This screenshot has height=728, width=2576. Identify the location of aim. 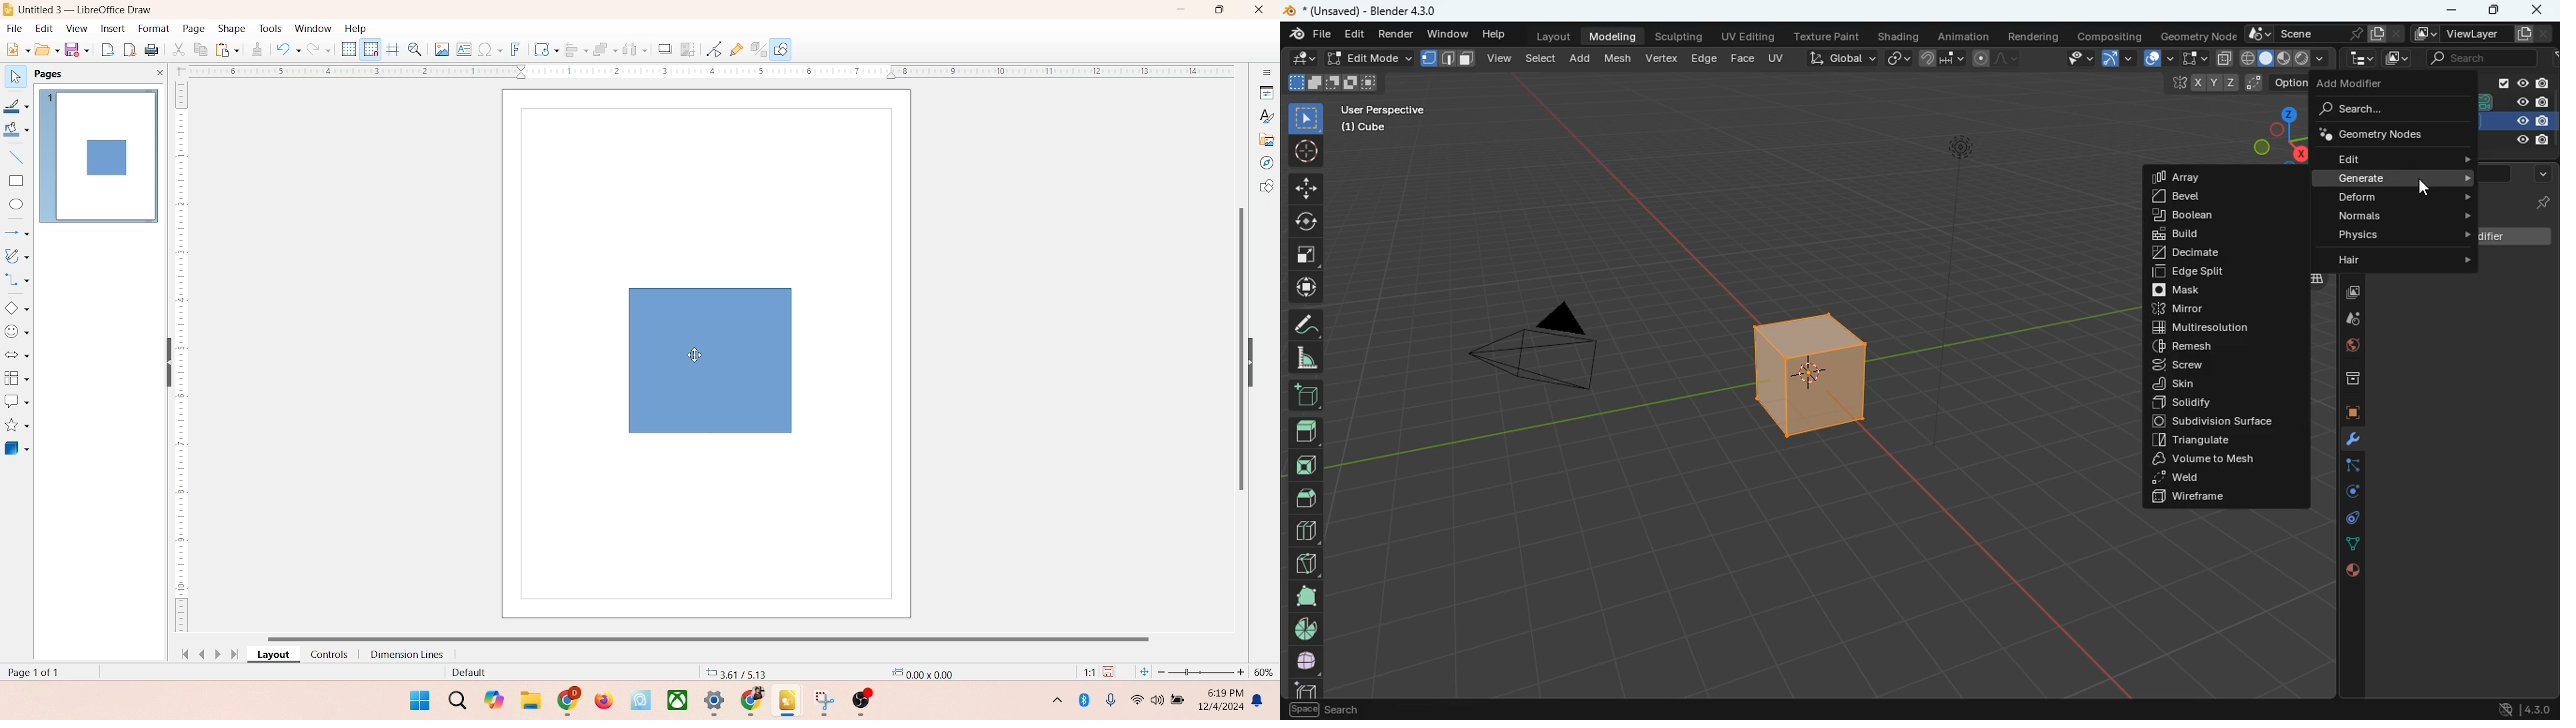
(1304, 151).